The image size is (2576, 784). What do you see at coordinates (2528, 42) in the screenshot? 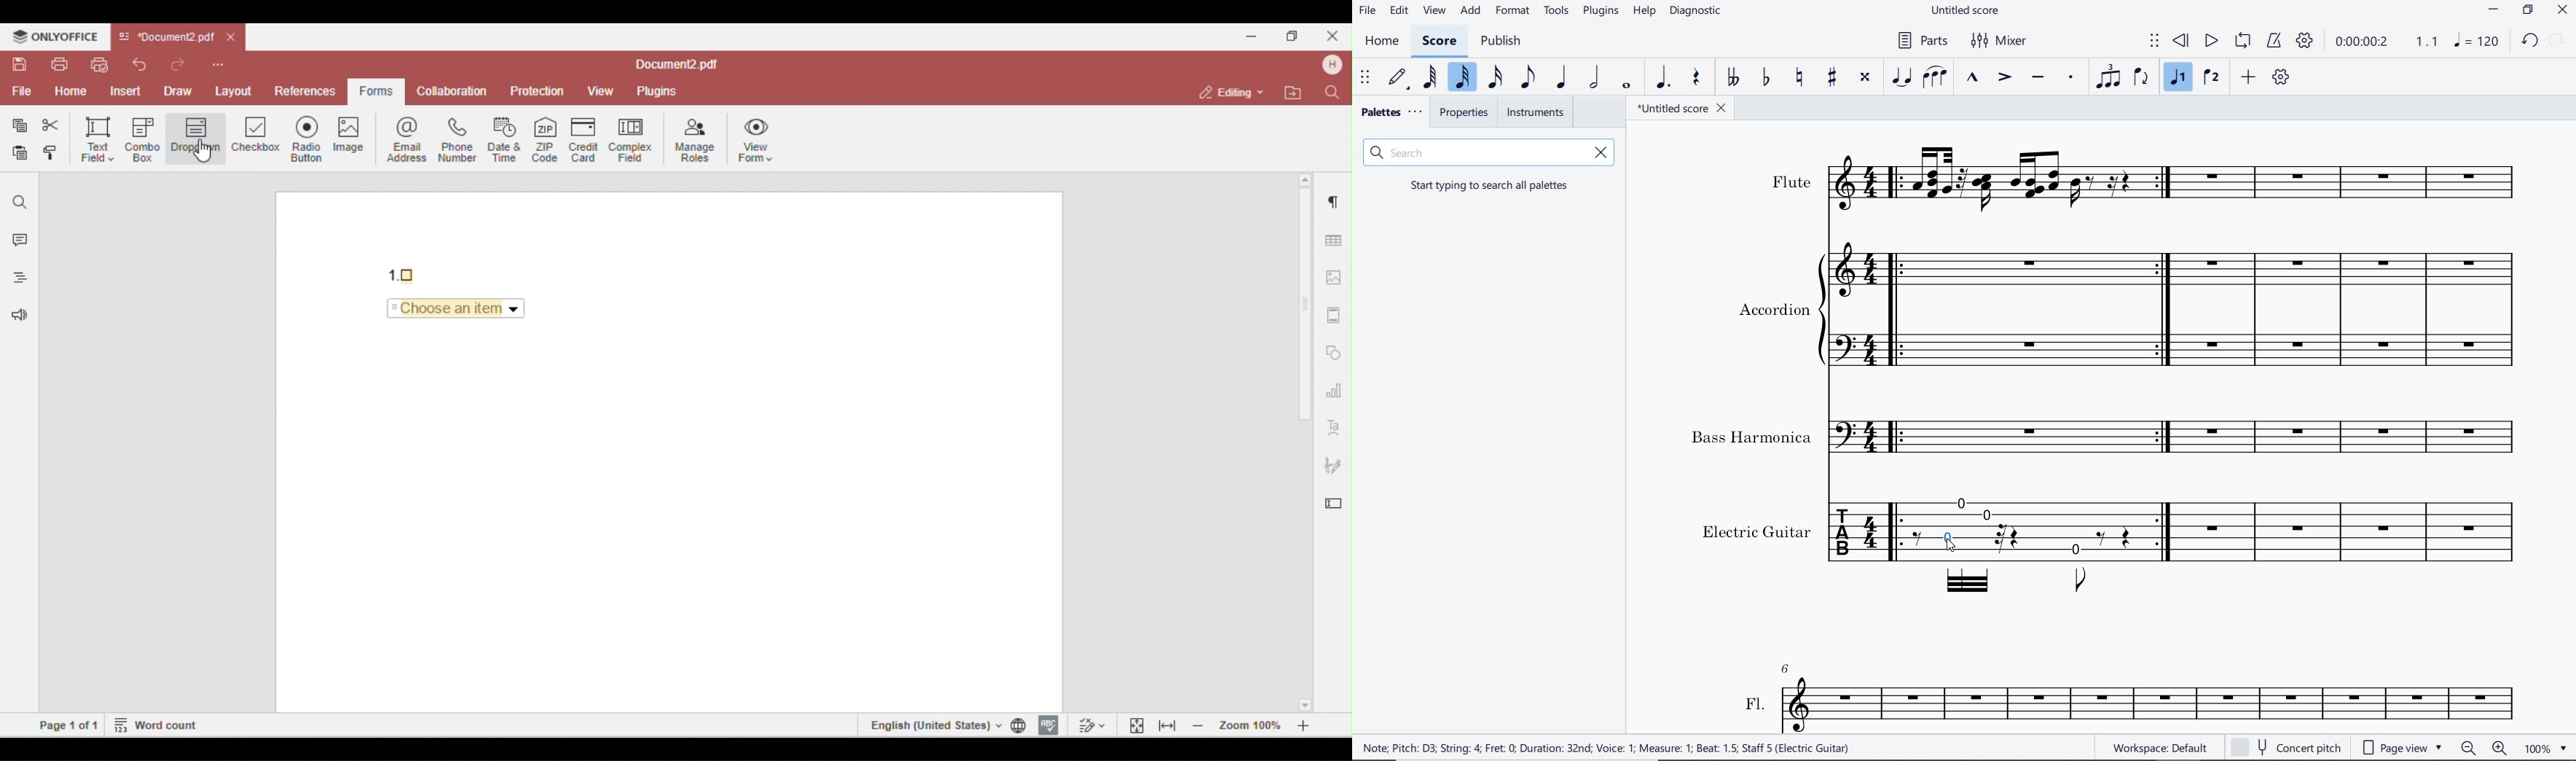
I see `undo` at bounding box center [2528, 42].